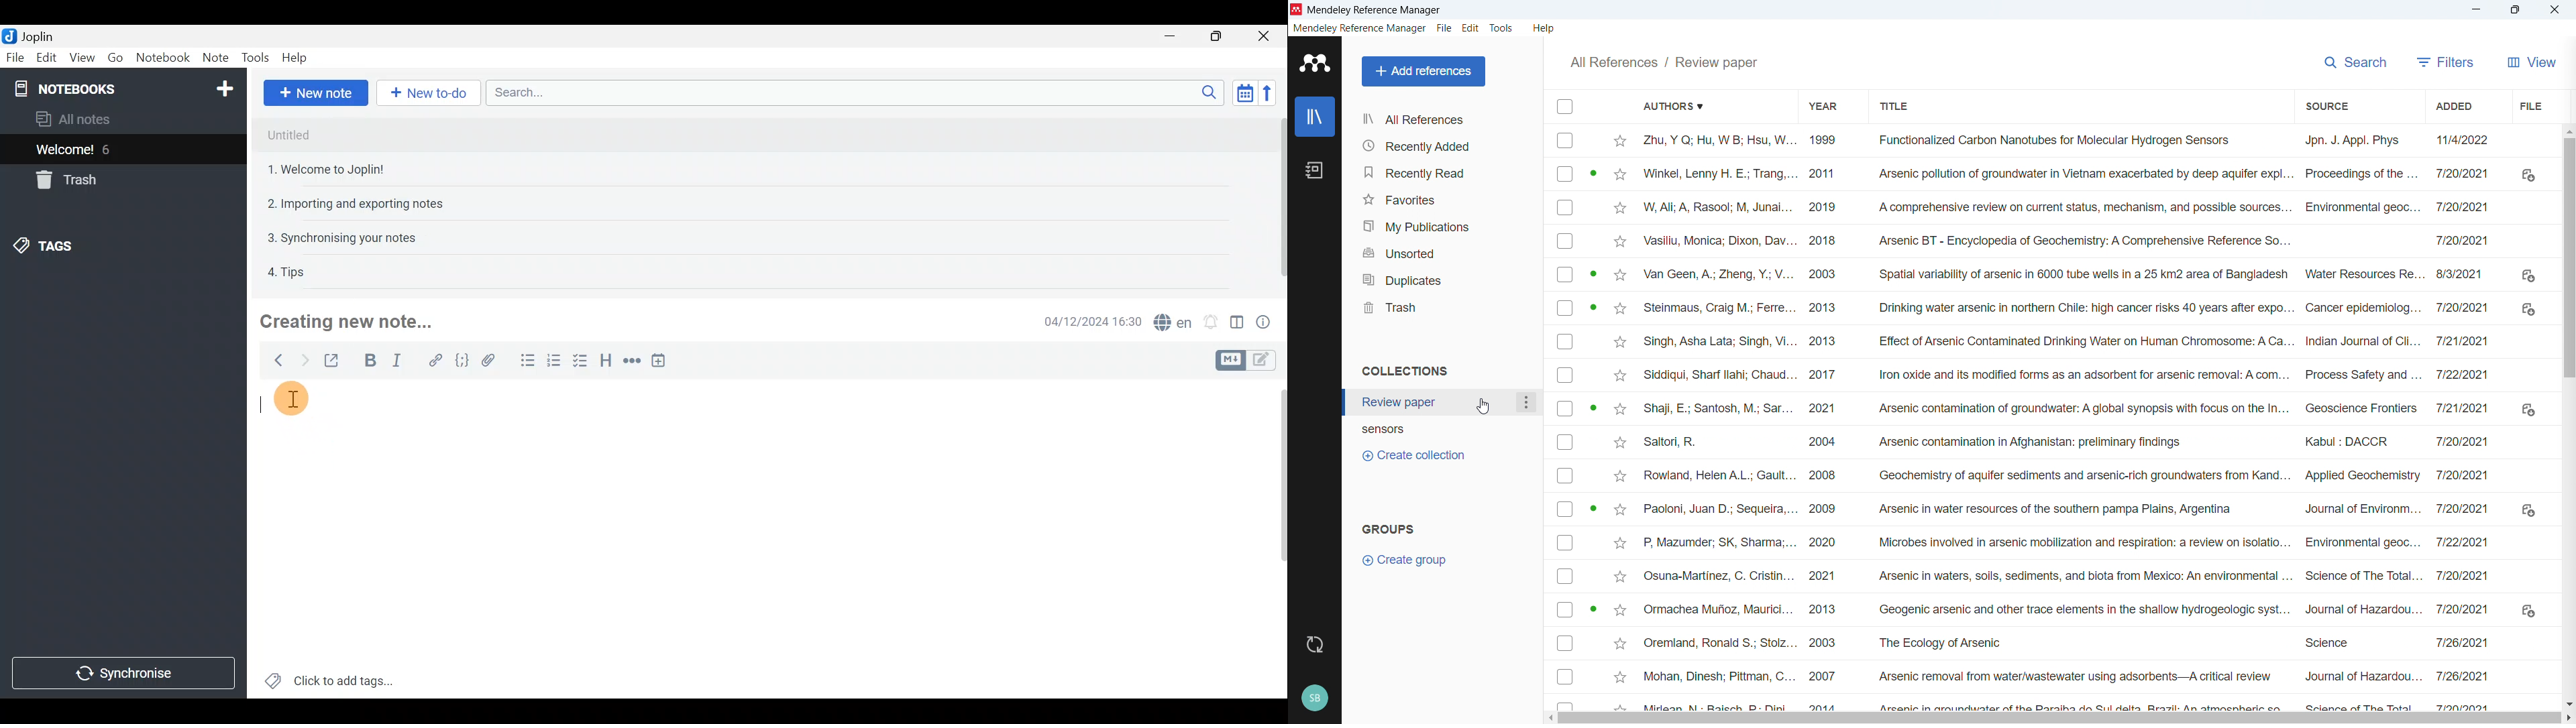 The image size is (2576, 728). What do you see at coordinates (527, 361) in the screenshot?
I see `Bulleted list` at bounding box center [527, 361].